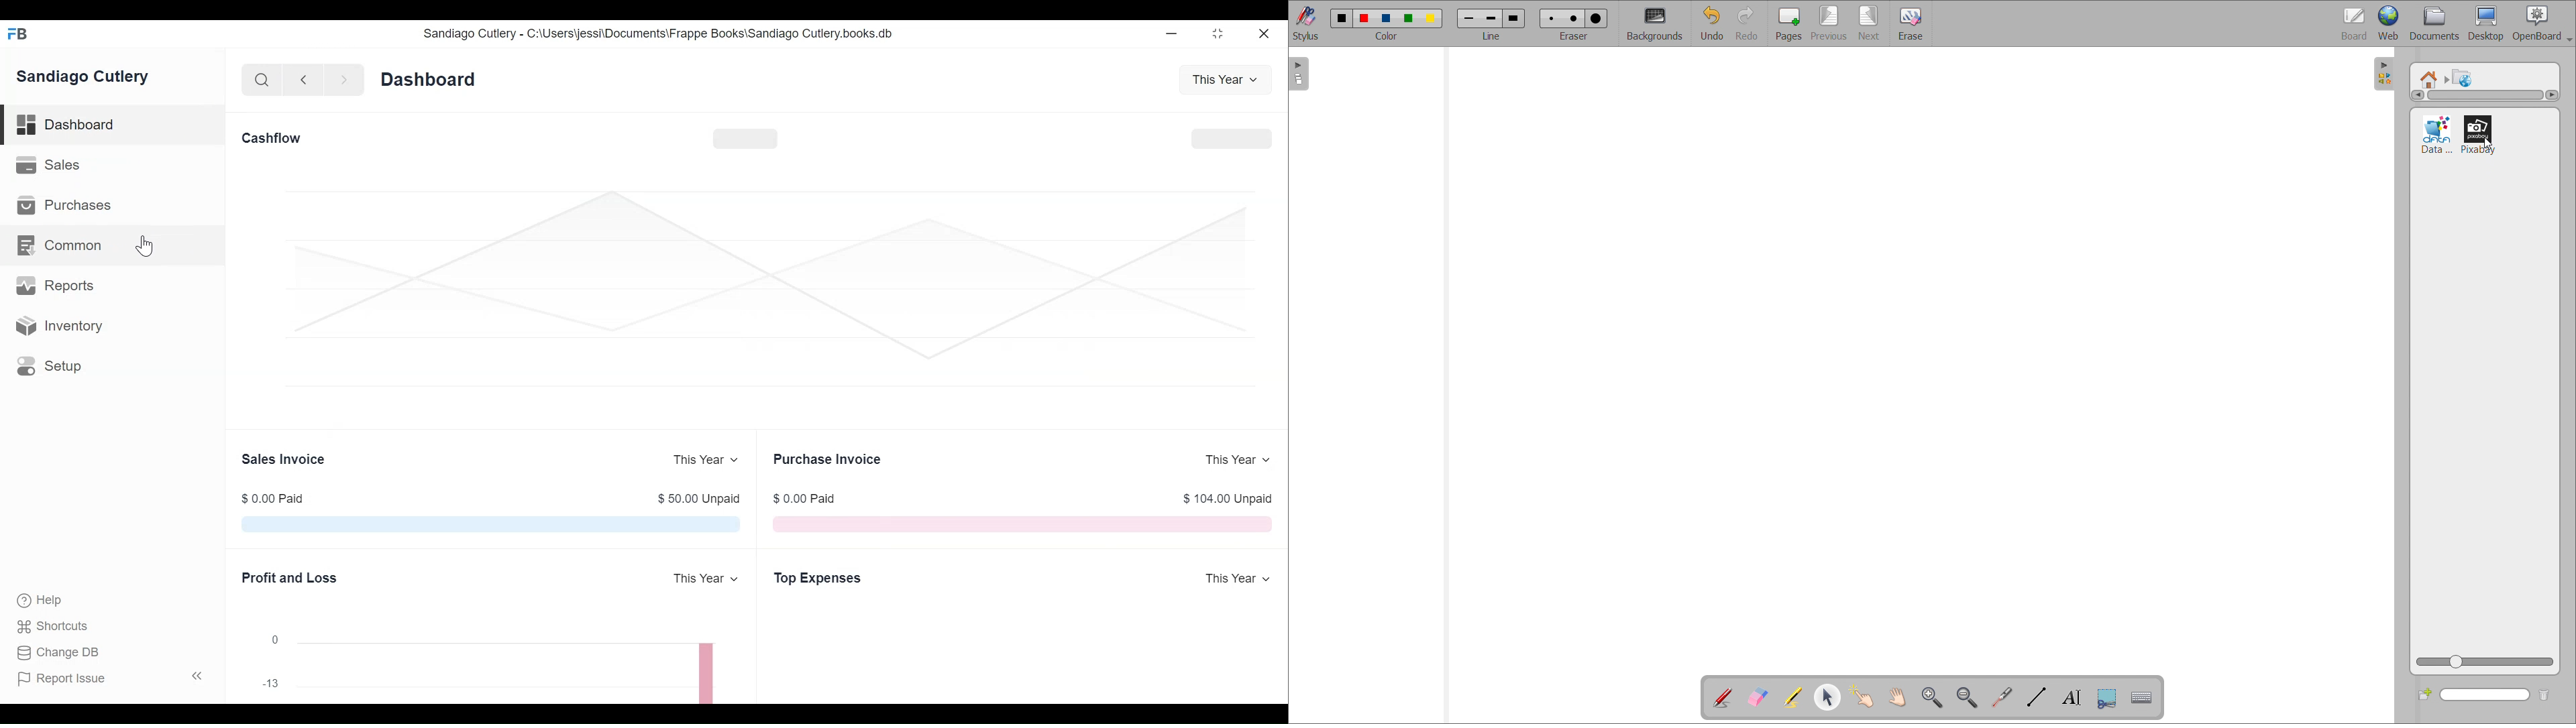 The image size is (2576, 728). I want to click on Web search, so click(2463, 77).